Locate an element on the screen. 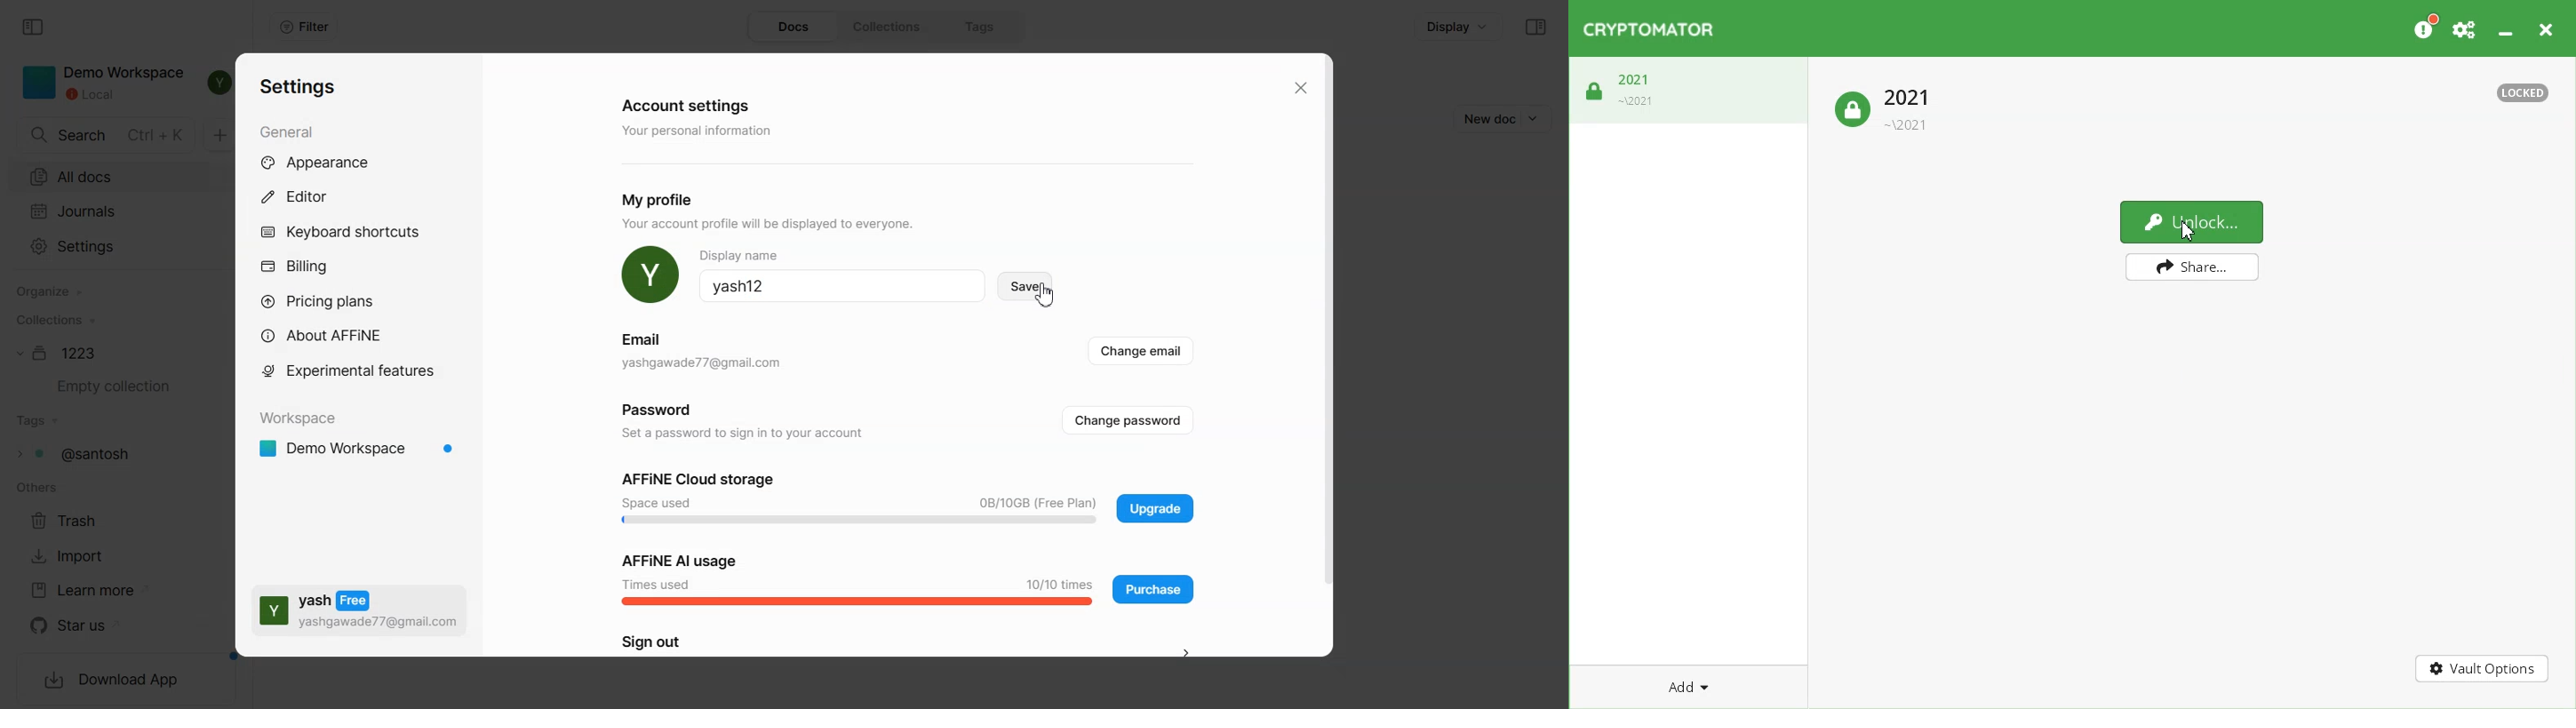  Download App is located at coordinates (113, 681).